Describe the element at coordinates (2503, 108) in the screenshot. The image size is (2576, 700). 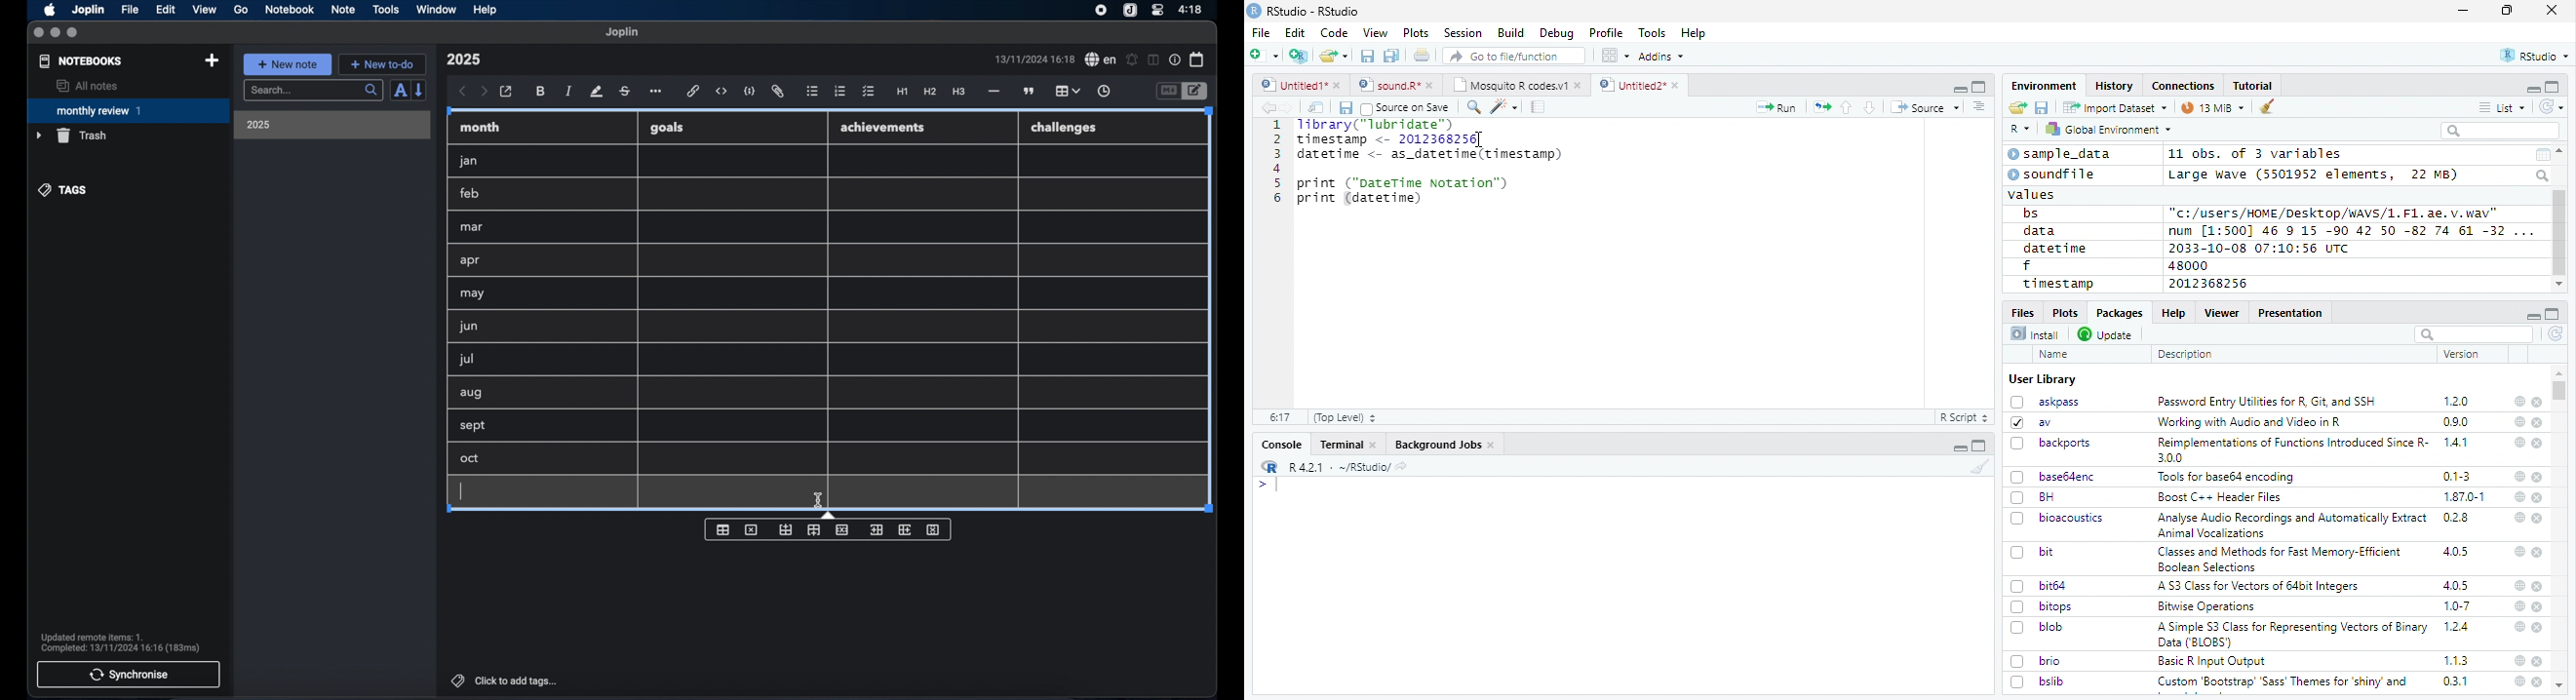
I see `List` at that location.